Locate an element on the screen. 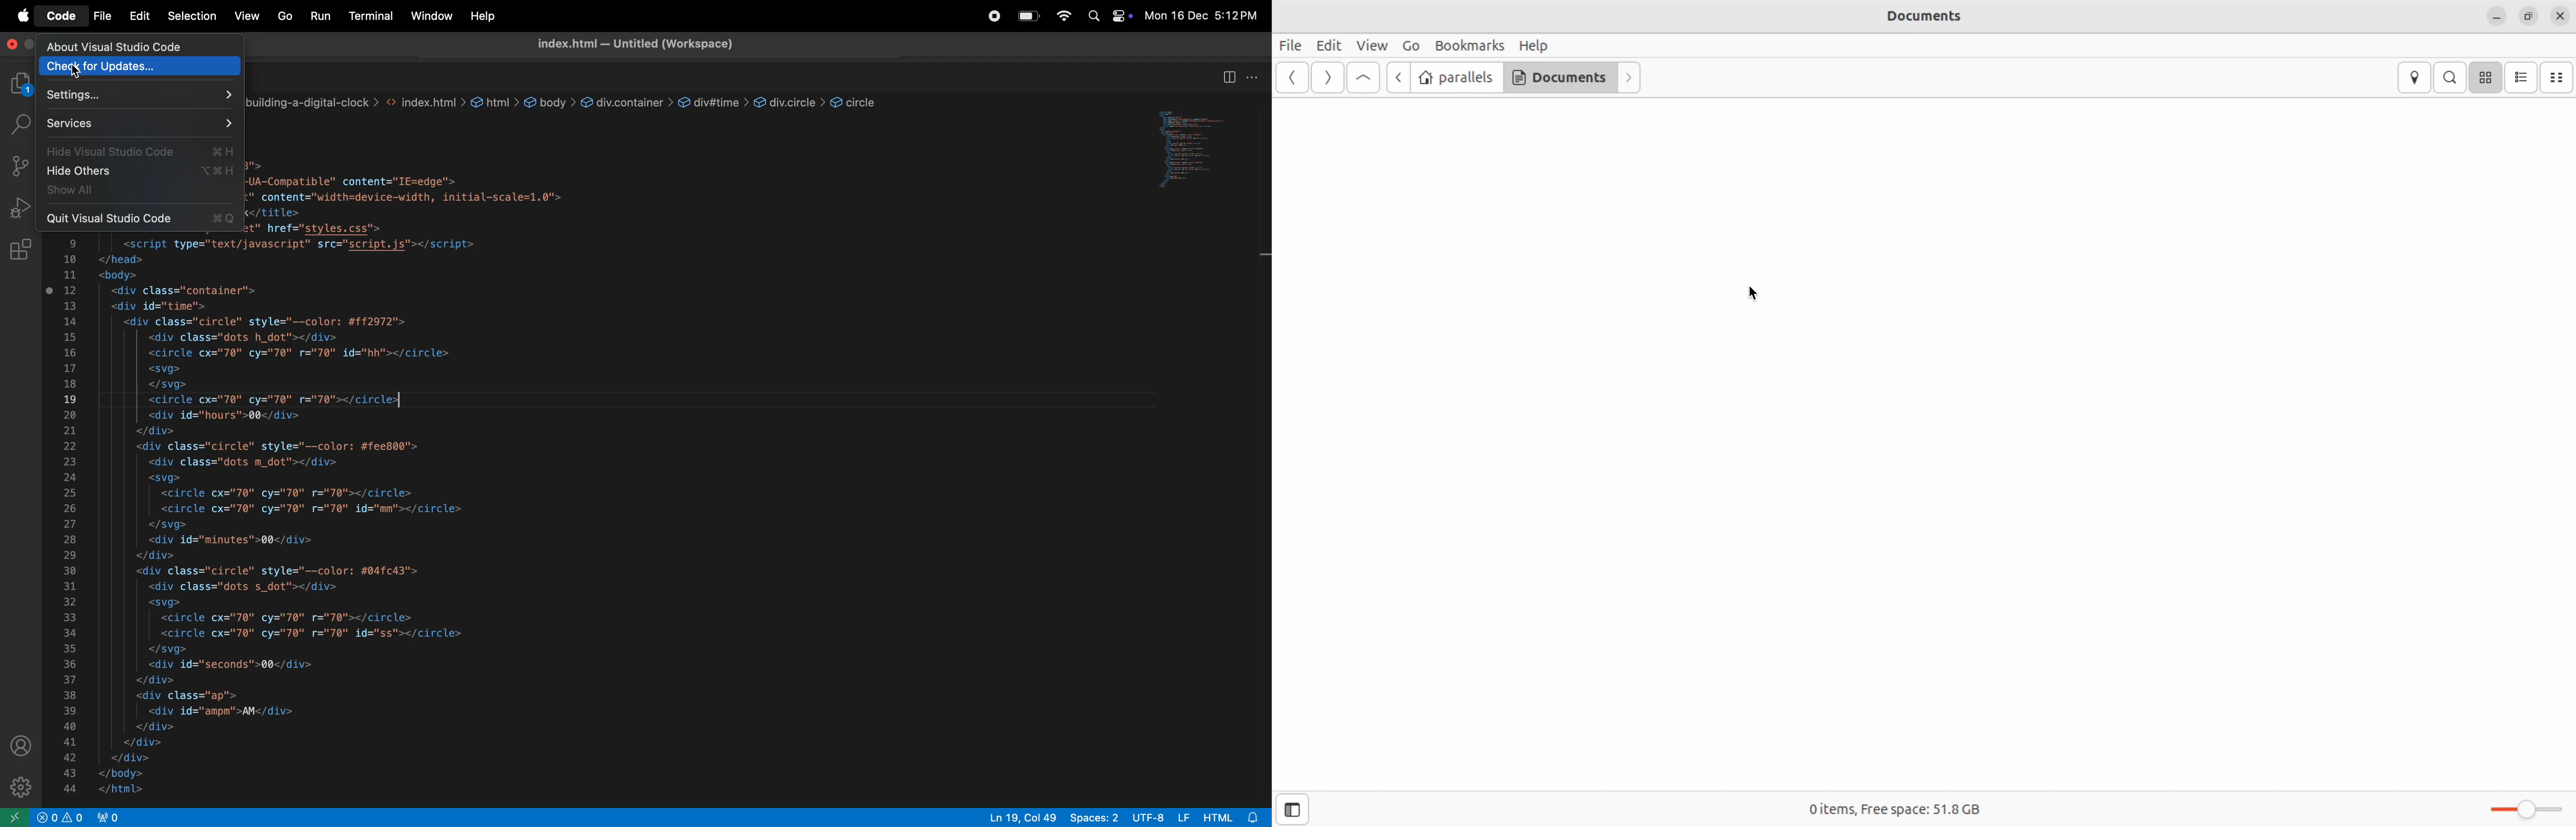 Image resolution: width=2576 pixels, height=840 pixels. Quit visual studio  is located at coordinates (141, 216).